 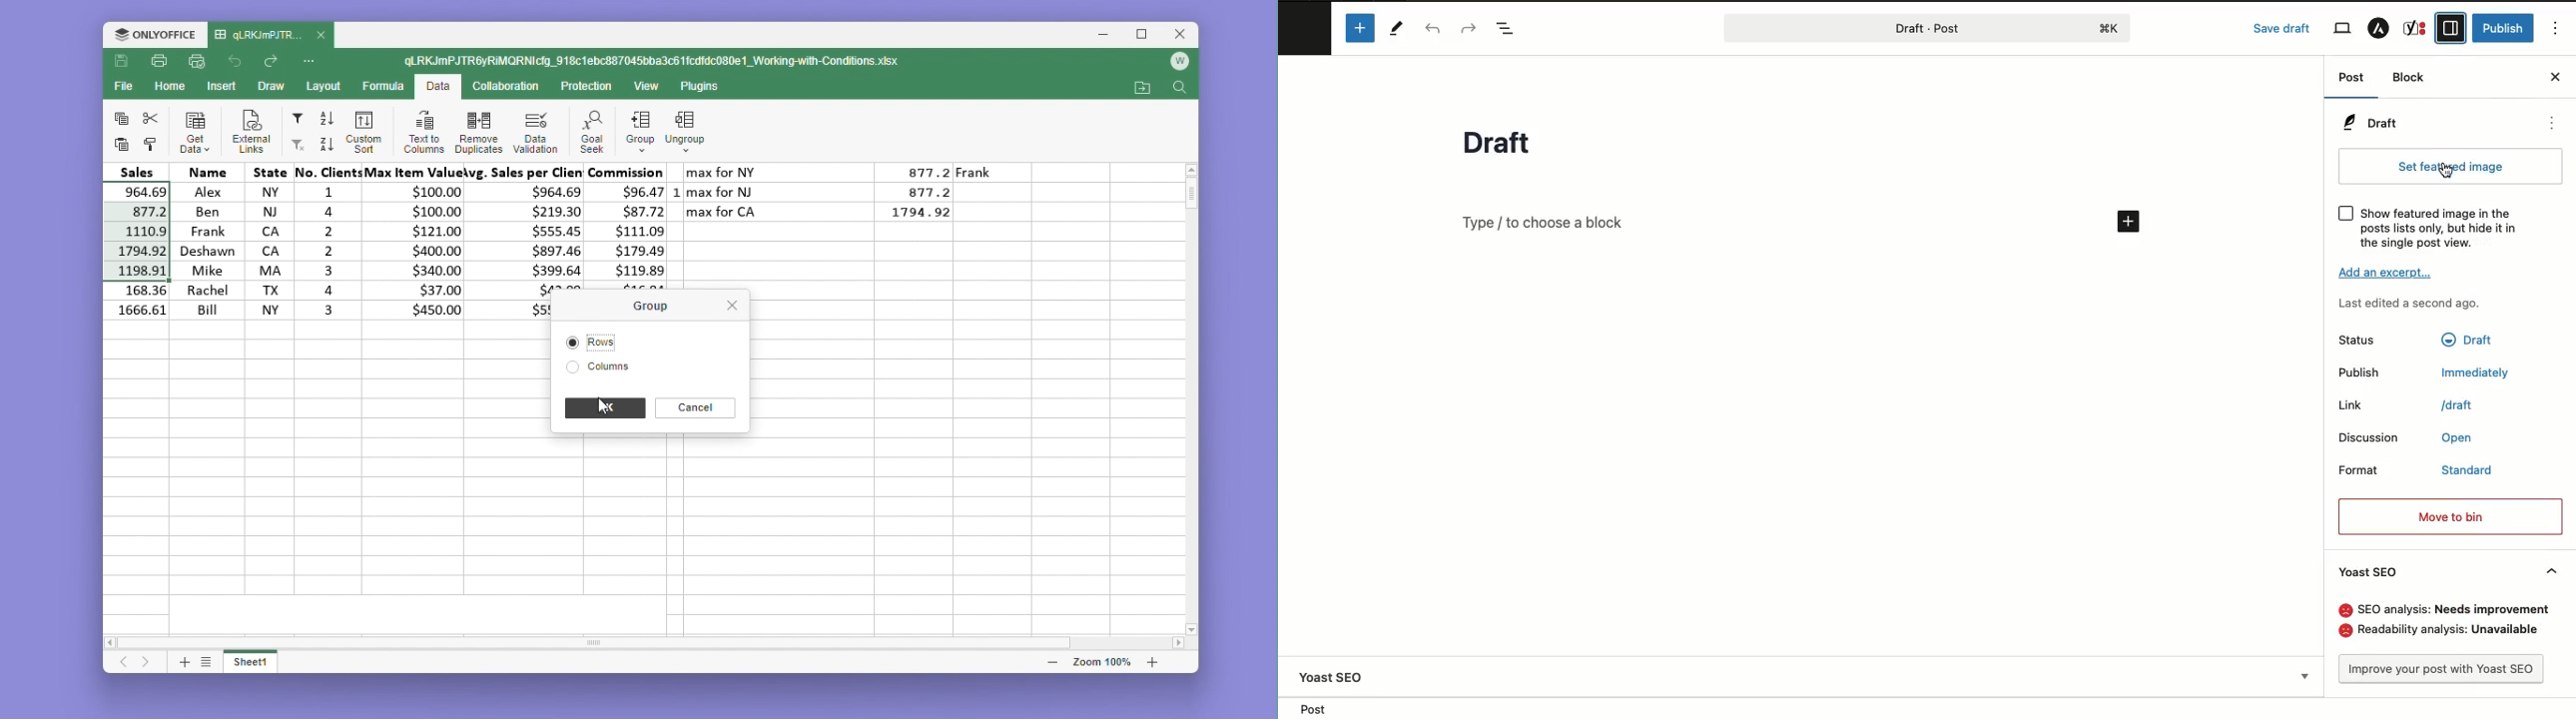 I want to click on File, so click(x=127, y=86).